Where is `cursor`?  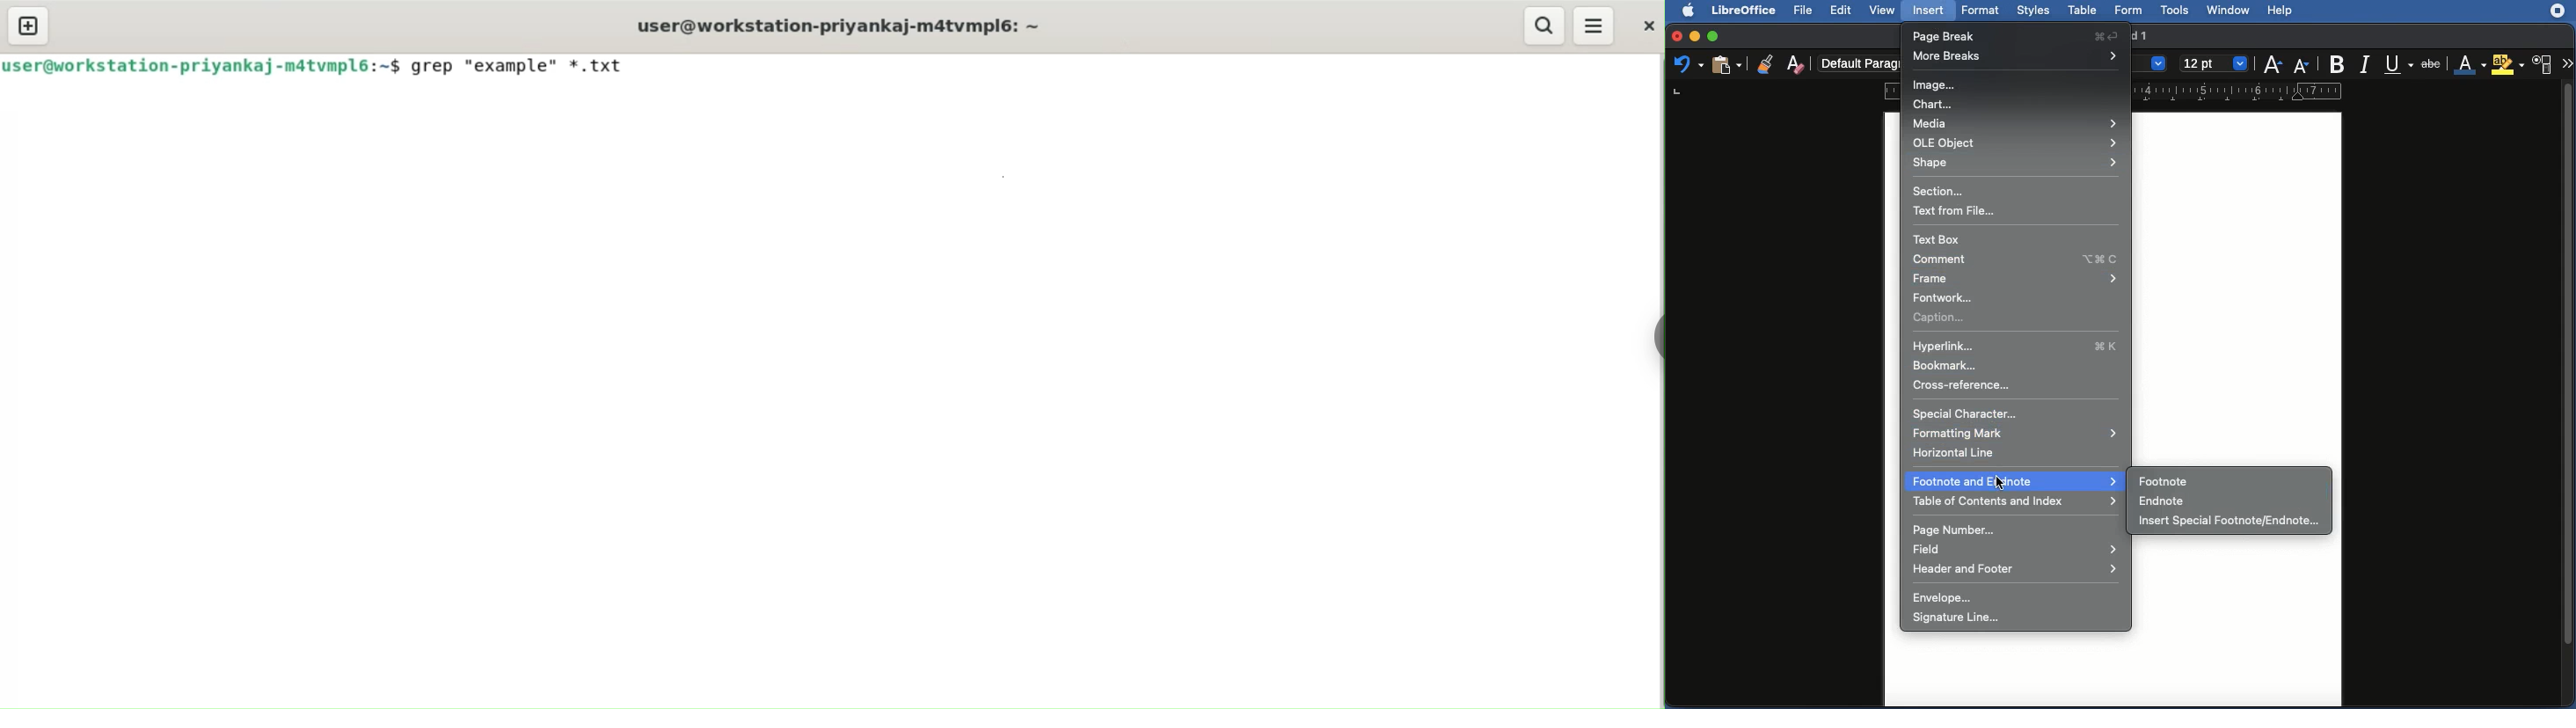
cursor is located at coordinates (1997, 481).